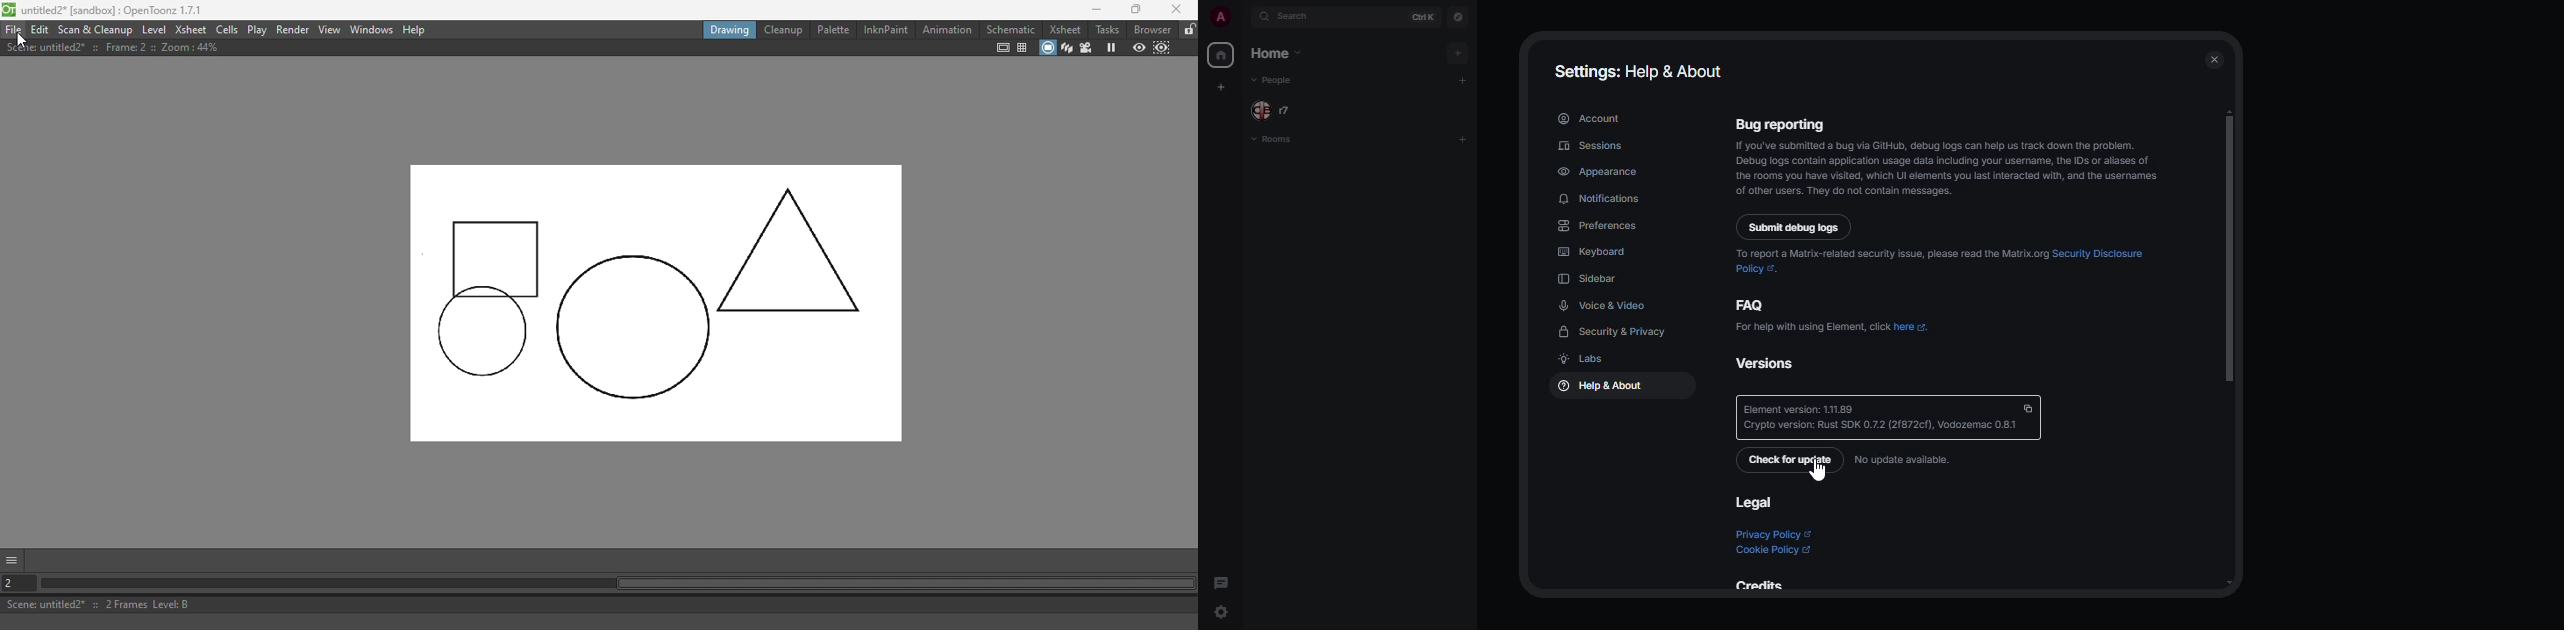 This screenshot has width=2576, height=644. What do you see at coordinates (1150, 29) in the screenshot?
I see `Browser` at bounding box center [1150, 29].